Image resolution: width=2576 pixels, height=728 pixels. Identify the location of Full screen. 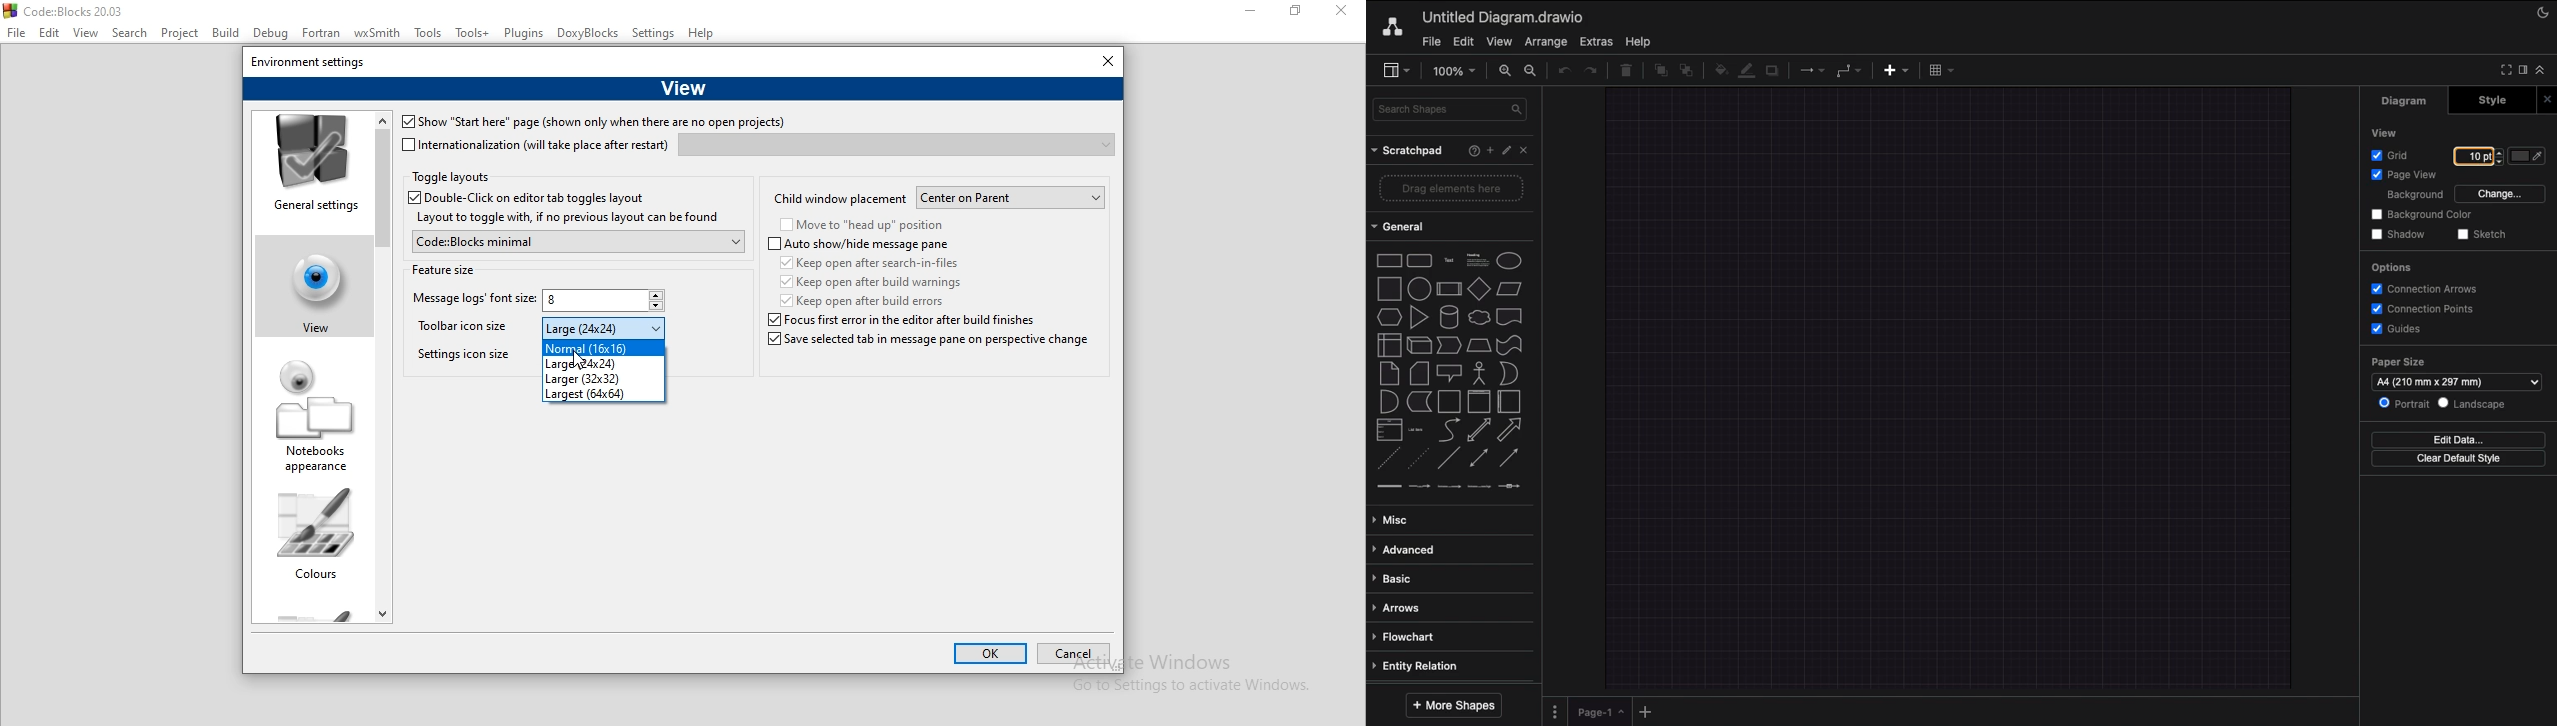
(2506, 69).